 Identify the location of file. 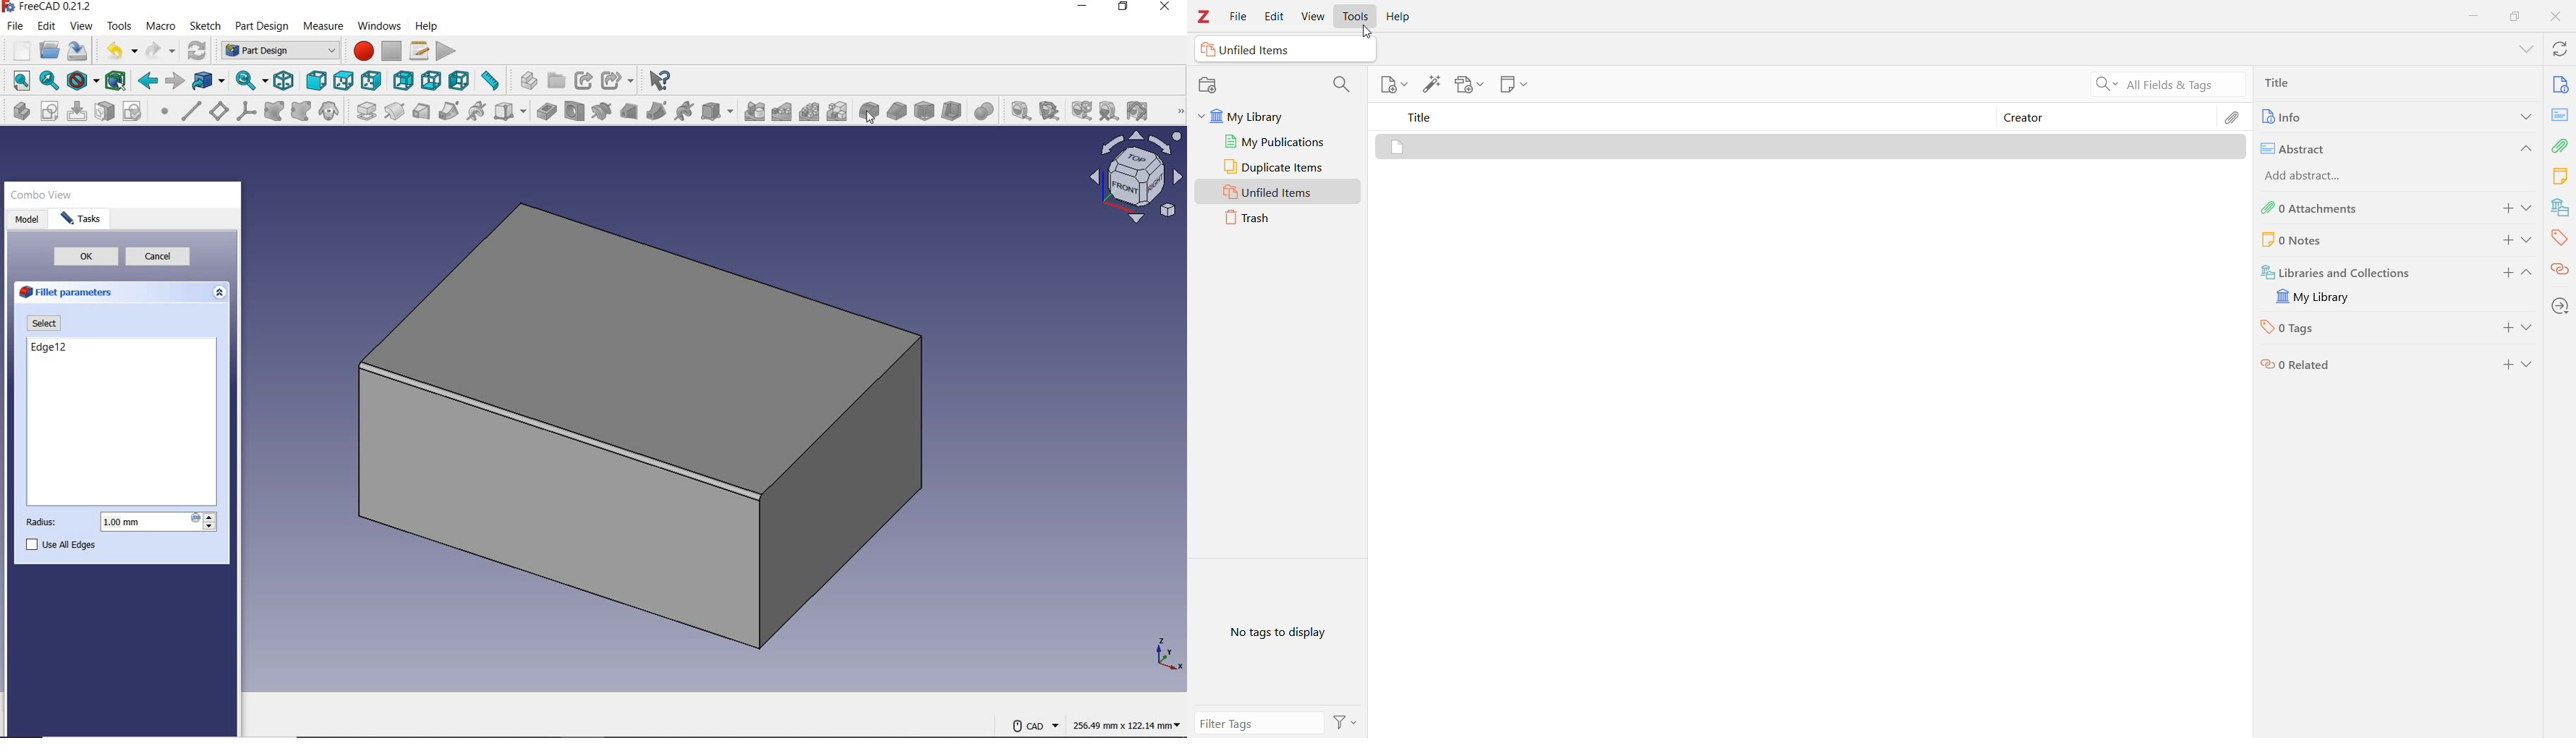
(16, 27).